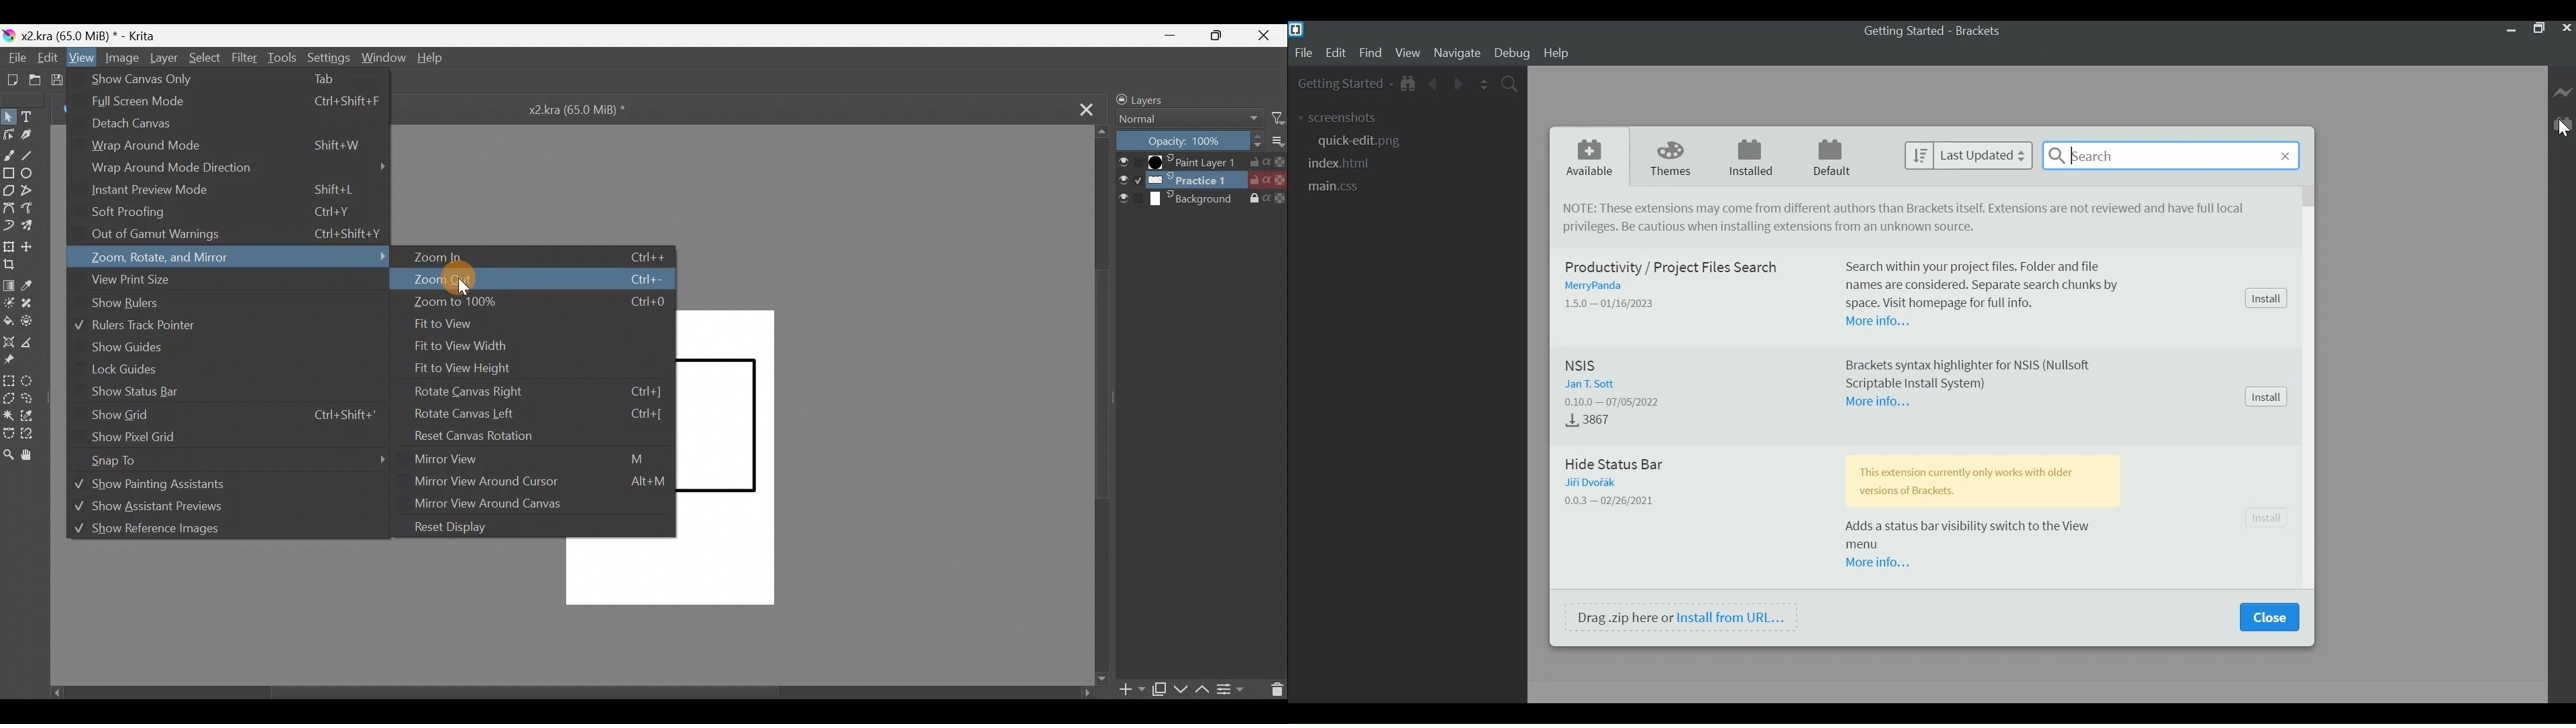 This screenshot has width=2576, height=728. Describe the element at coordinates (1674, 158) in the screenshot. I see `Theme` at that location.